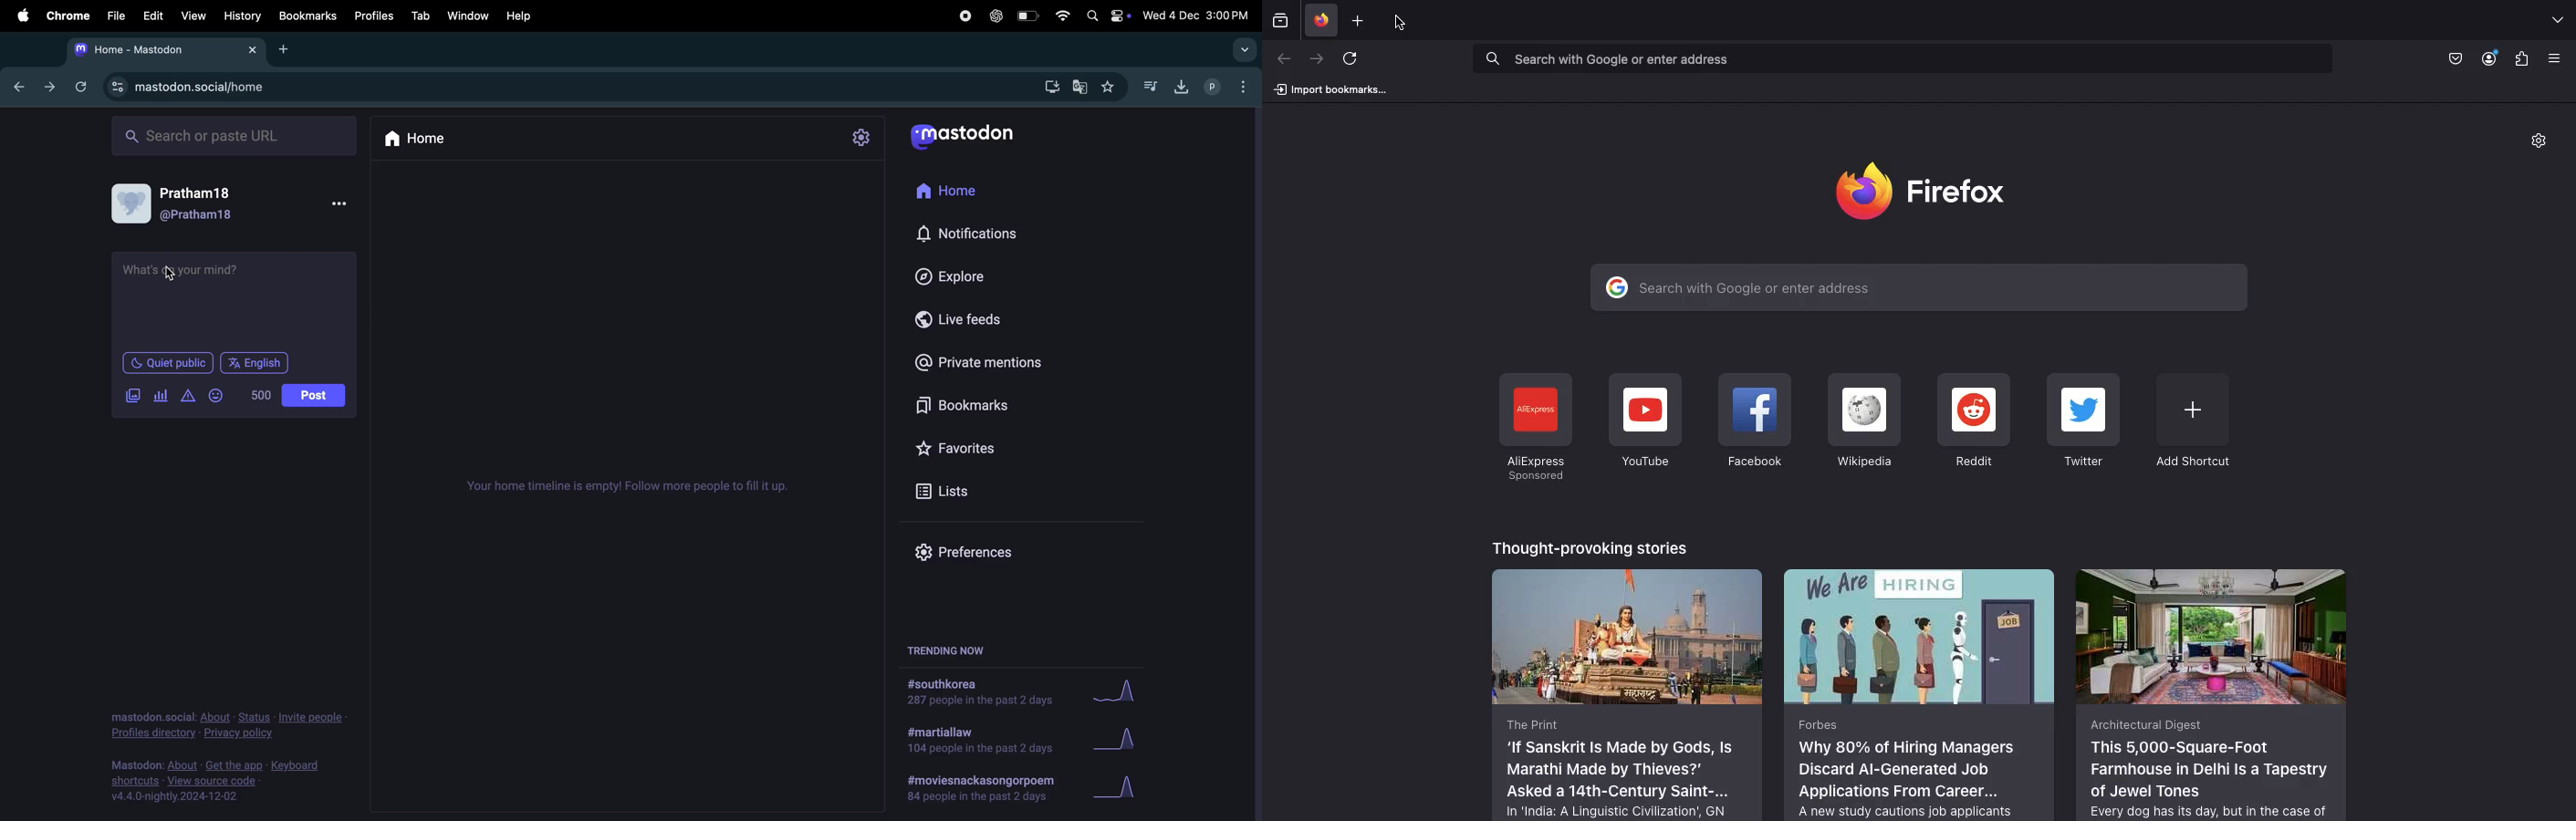 The width and height of the screenshot is (2576, 840). What do you see at coordinates (65, 18) in the screenshot?
I see `chrome` at bounding box center [65, 18].